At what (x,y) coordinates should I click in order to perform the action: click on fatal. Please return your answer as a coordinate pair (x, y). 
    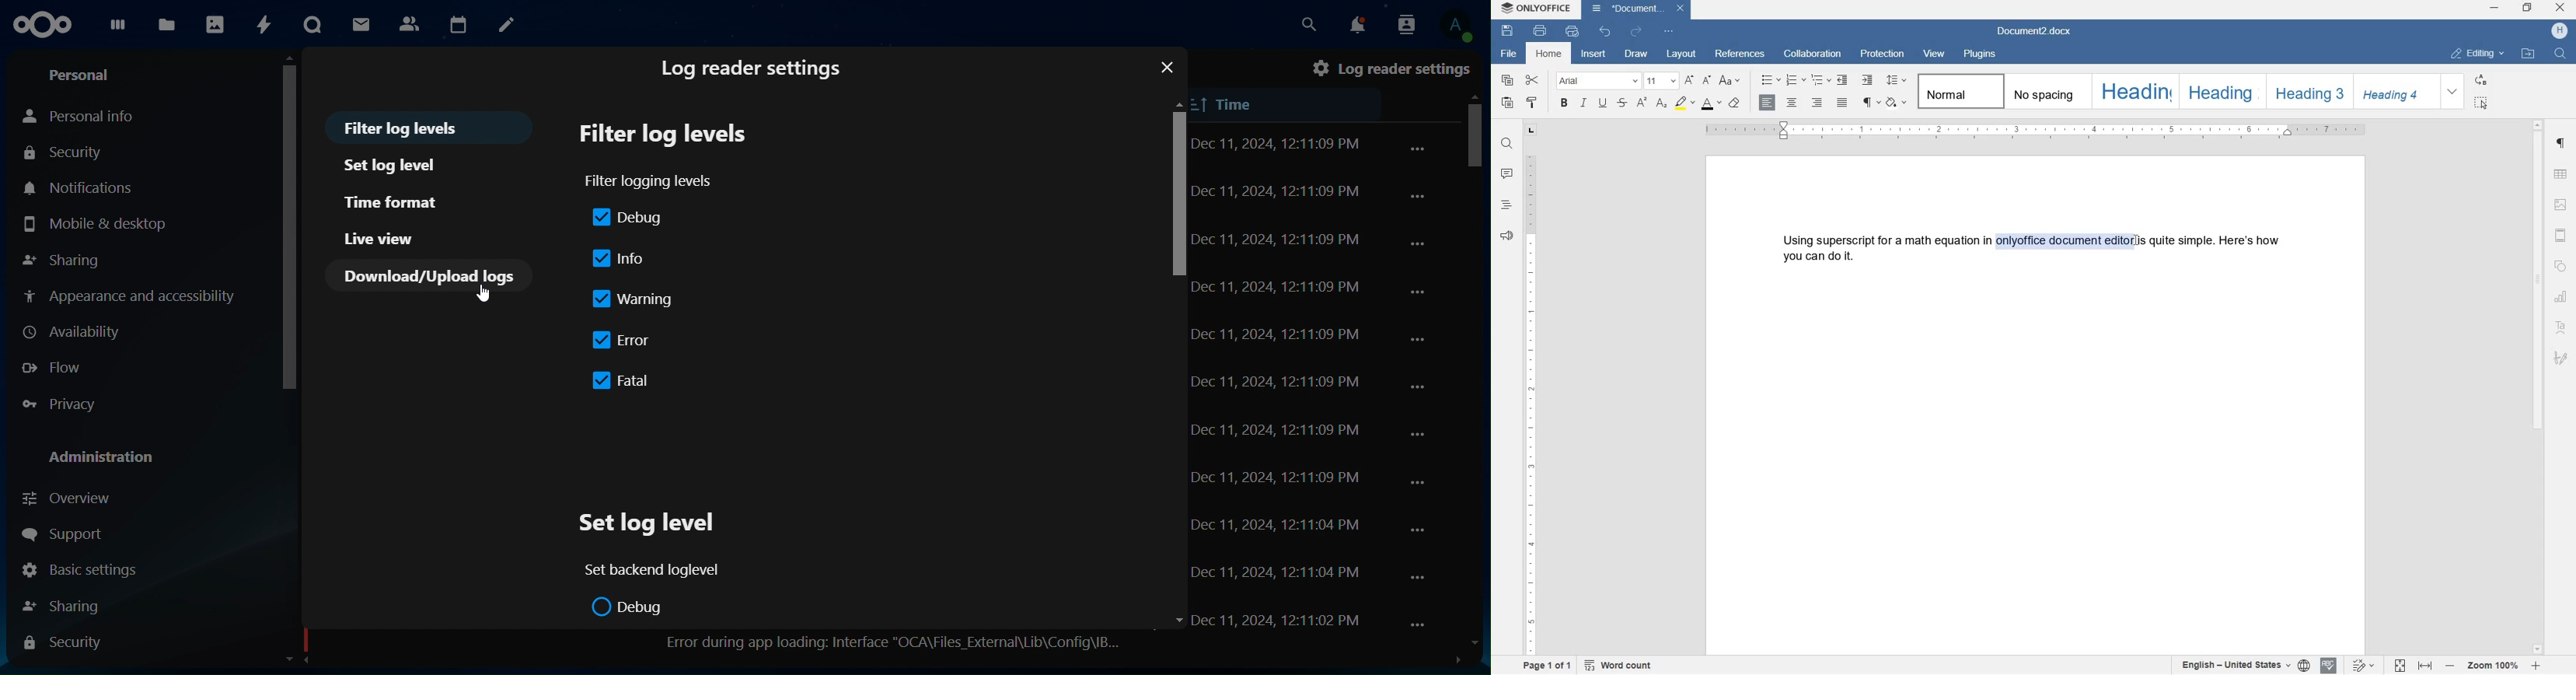
    Looking at the image, I should click on (620, 381).